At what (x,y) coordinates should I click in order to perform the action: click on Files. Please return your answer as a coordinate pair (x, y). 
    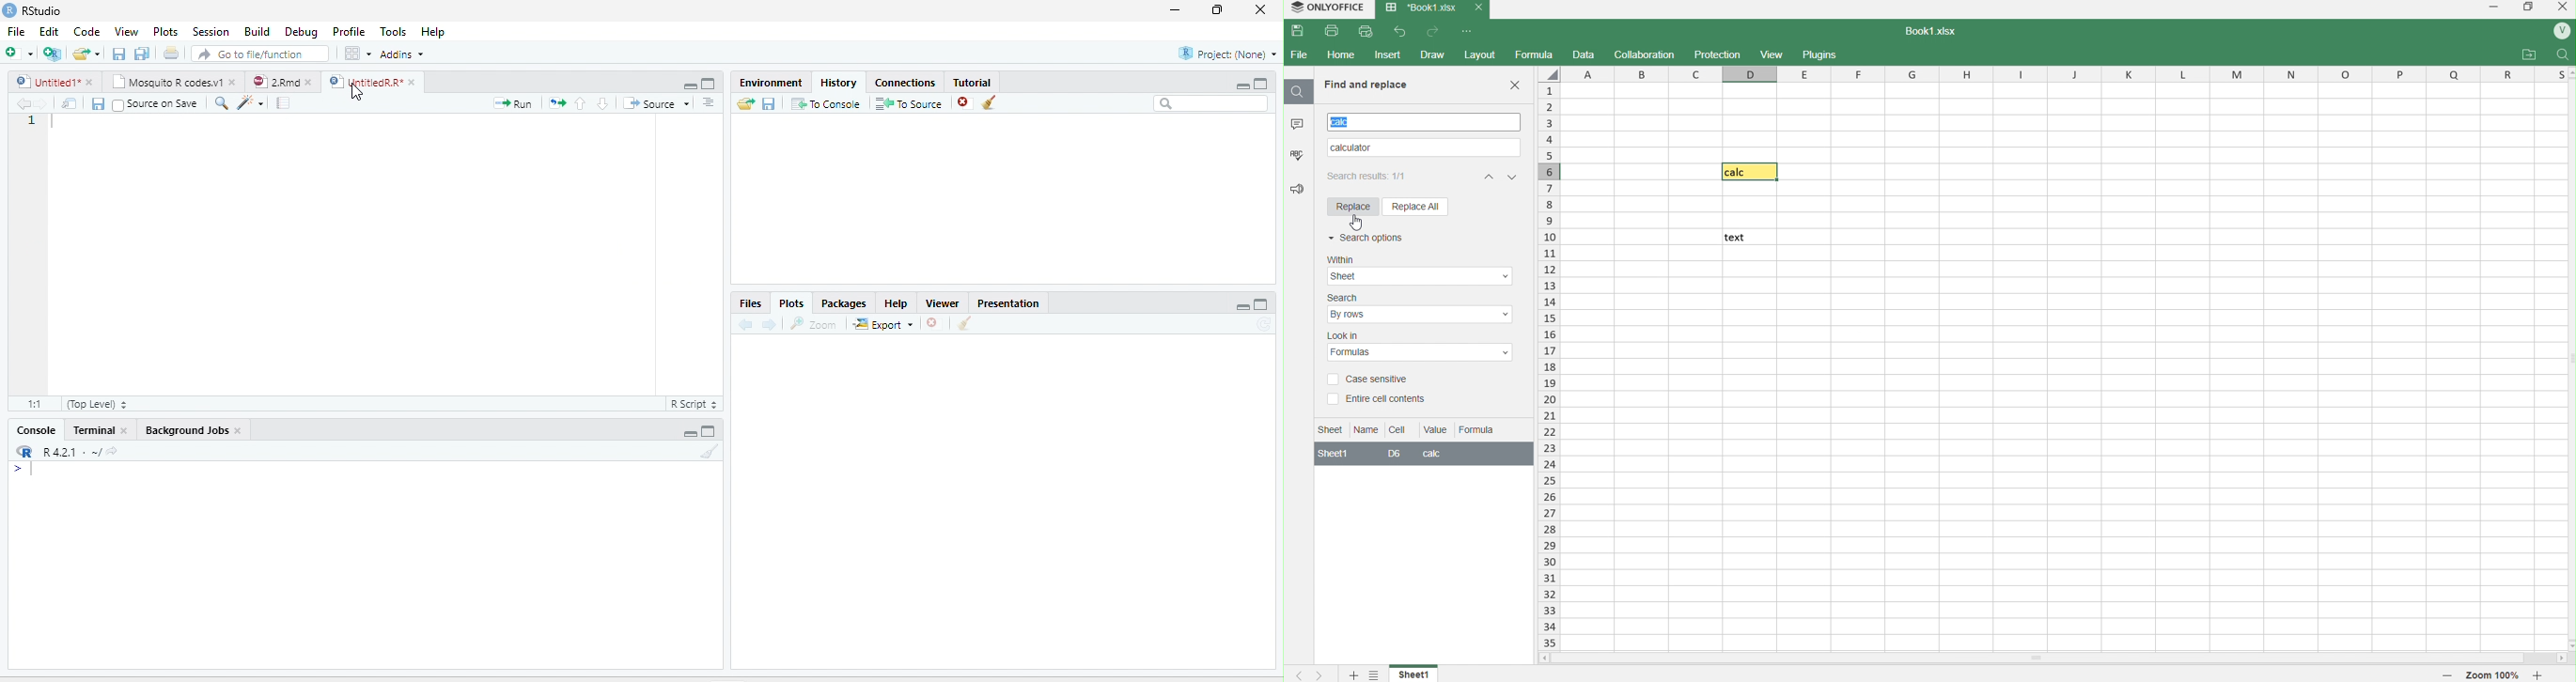
    Looking at the image, I should click on (751, 303).